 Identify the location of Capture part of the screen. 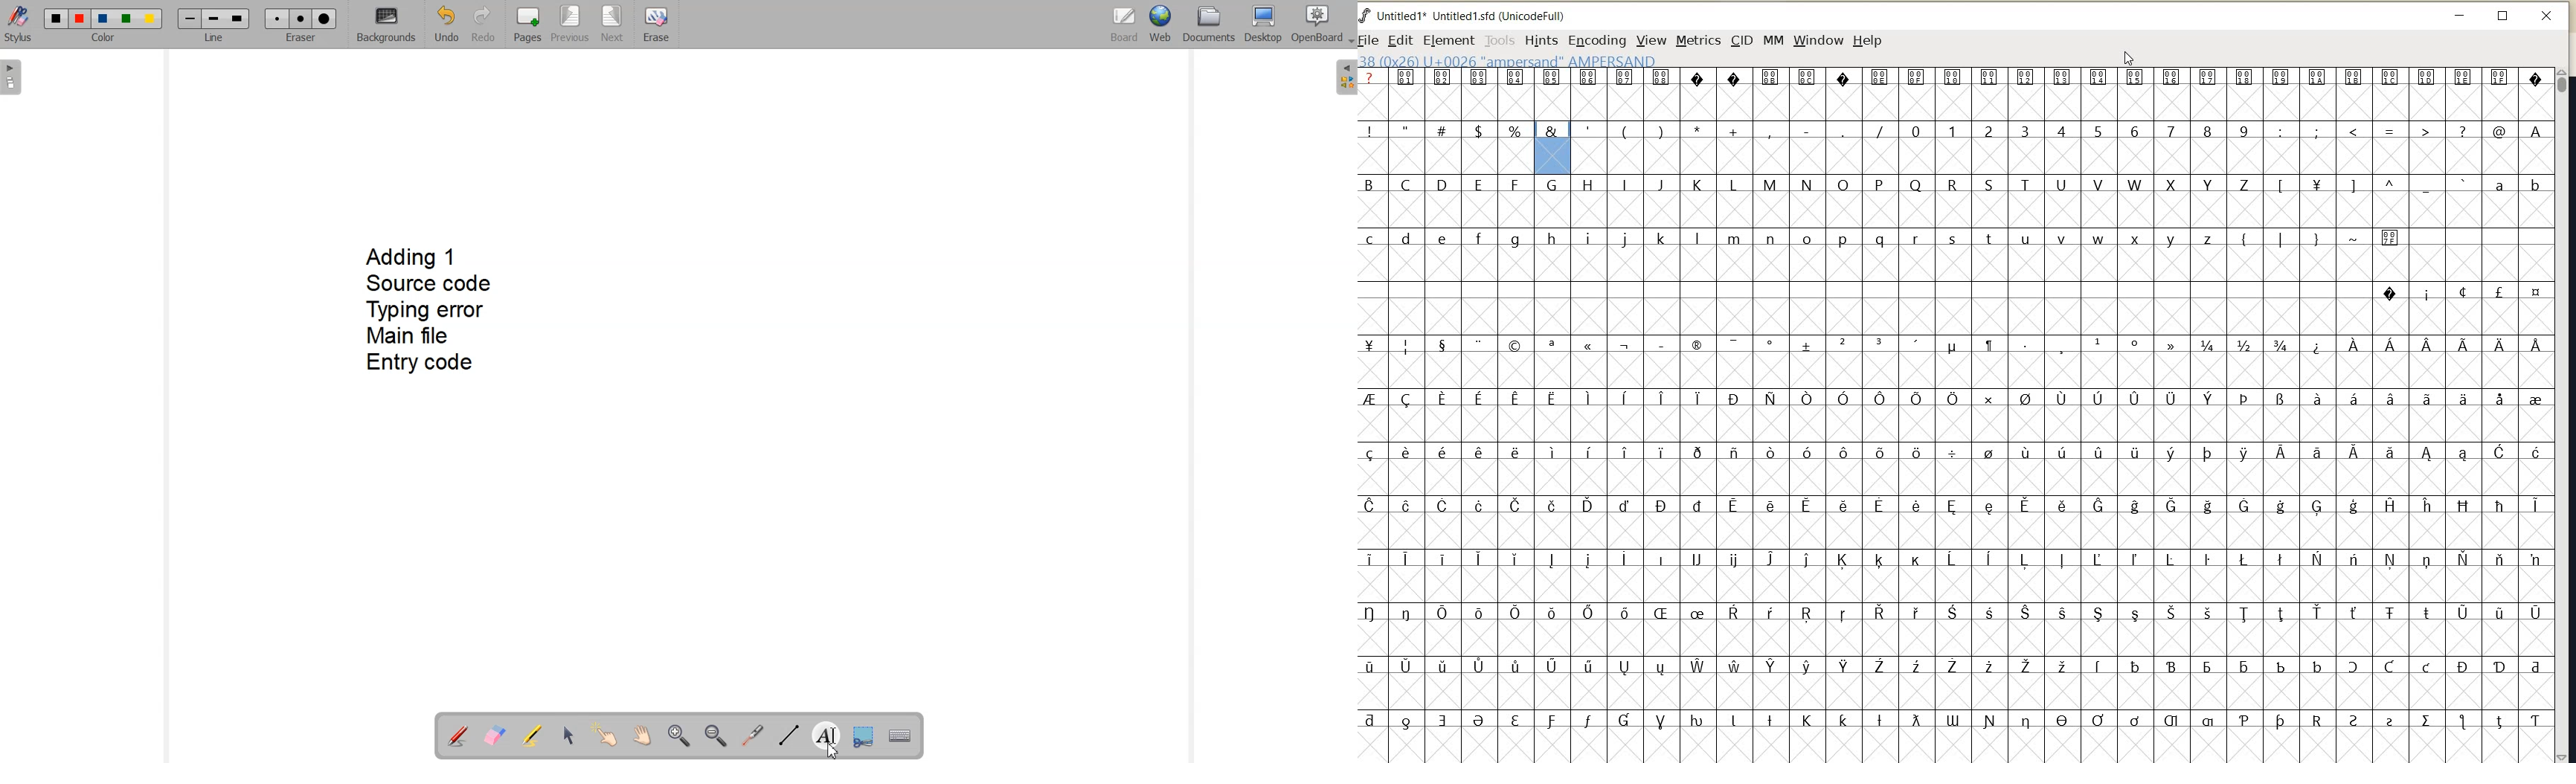
(863, 735).